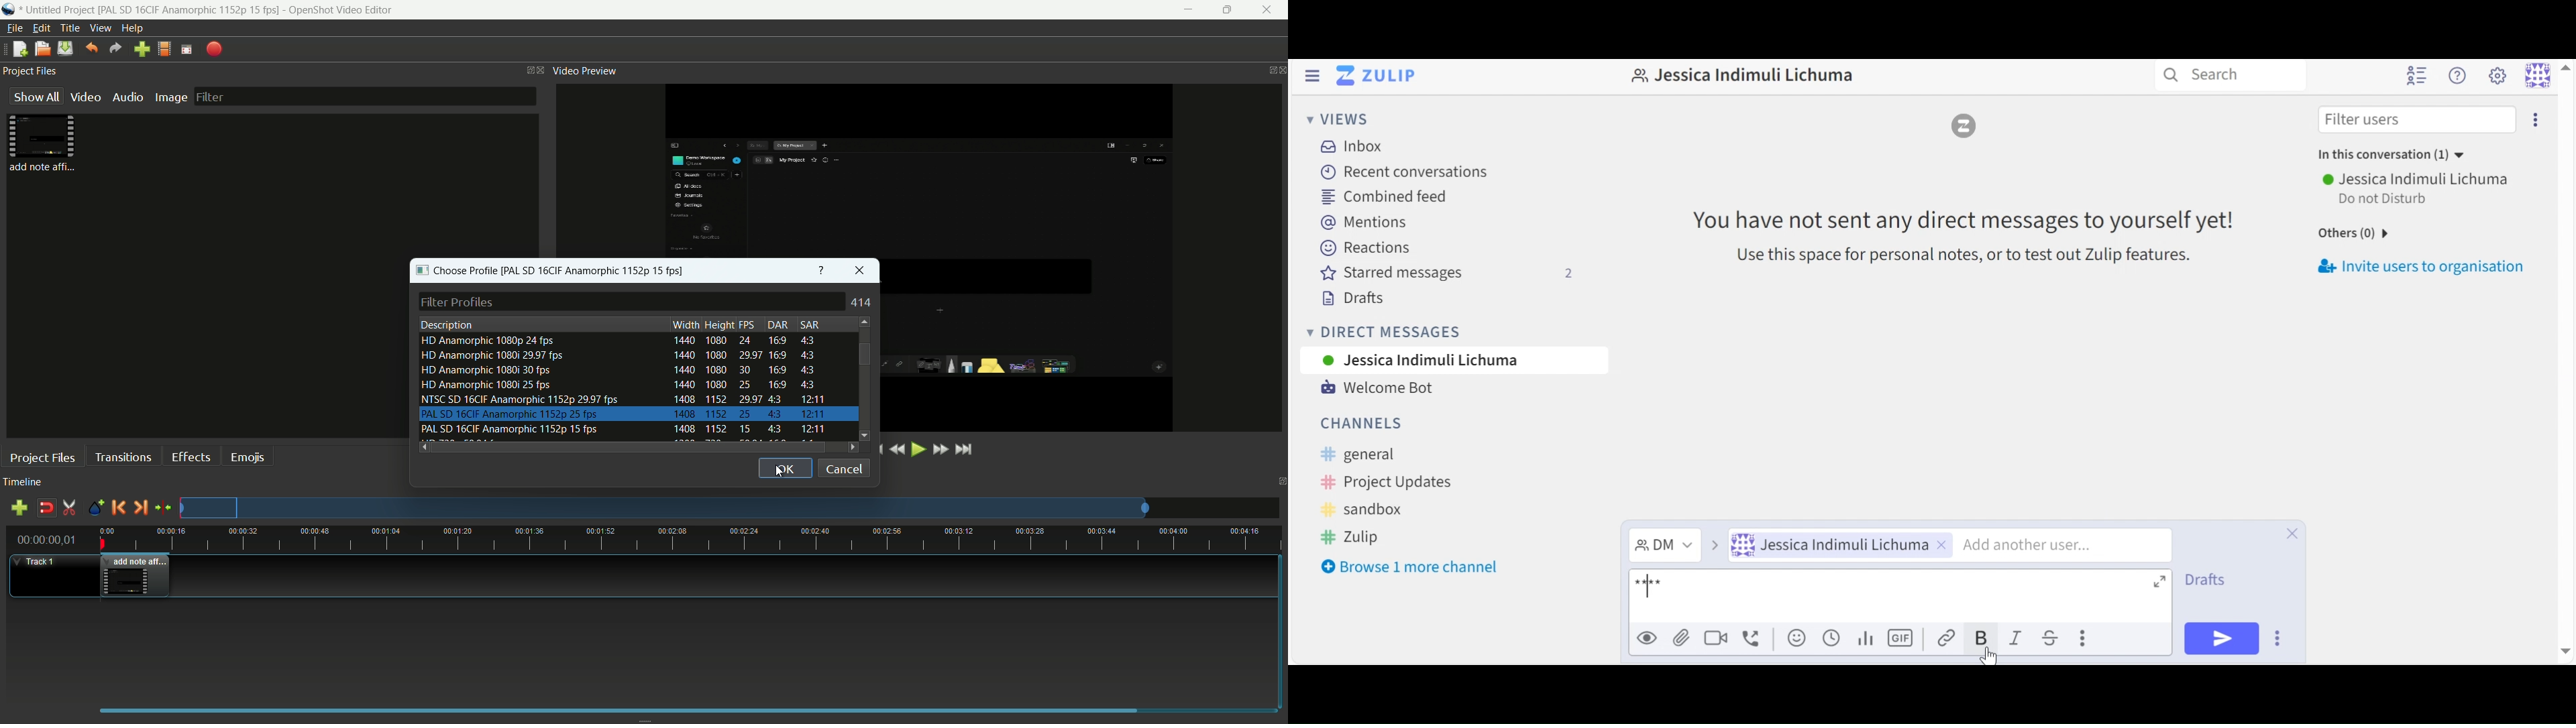 This screenshot has width=2576, height=728. I want to click on app icon, so click(11, 9).